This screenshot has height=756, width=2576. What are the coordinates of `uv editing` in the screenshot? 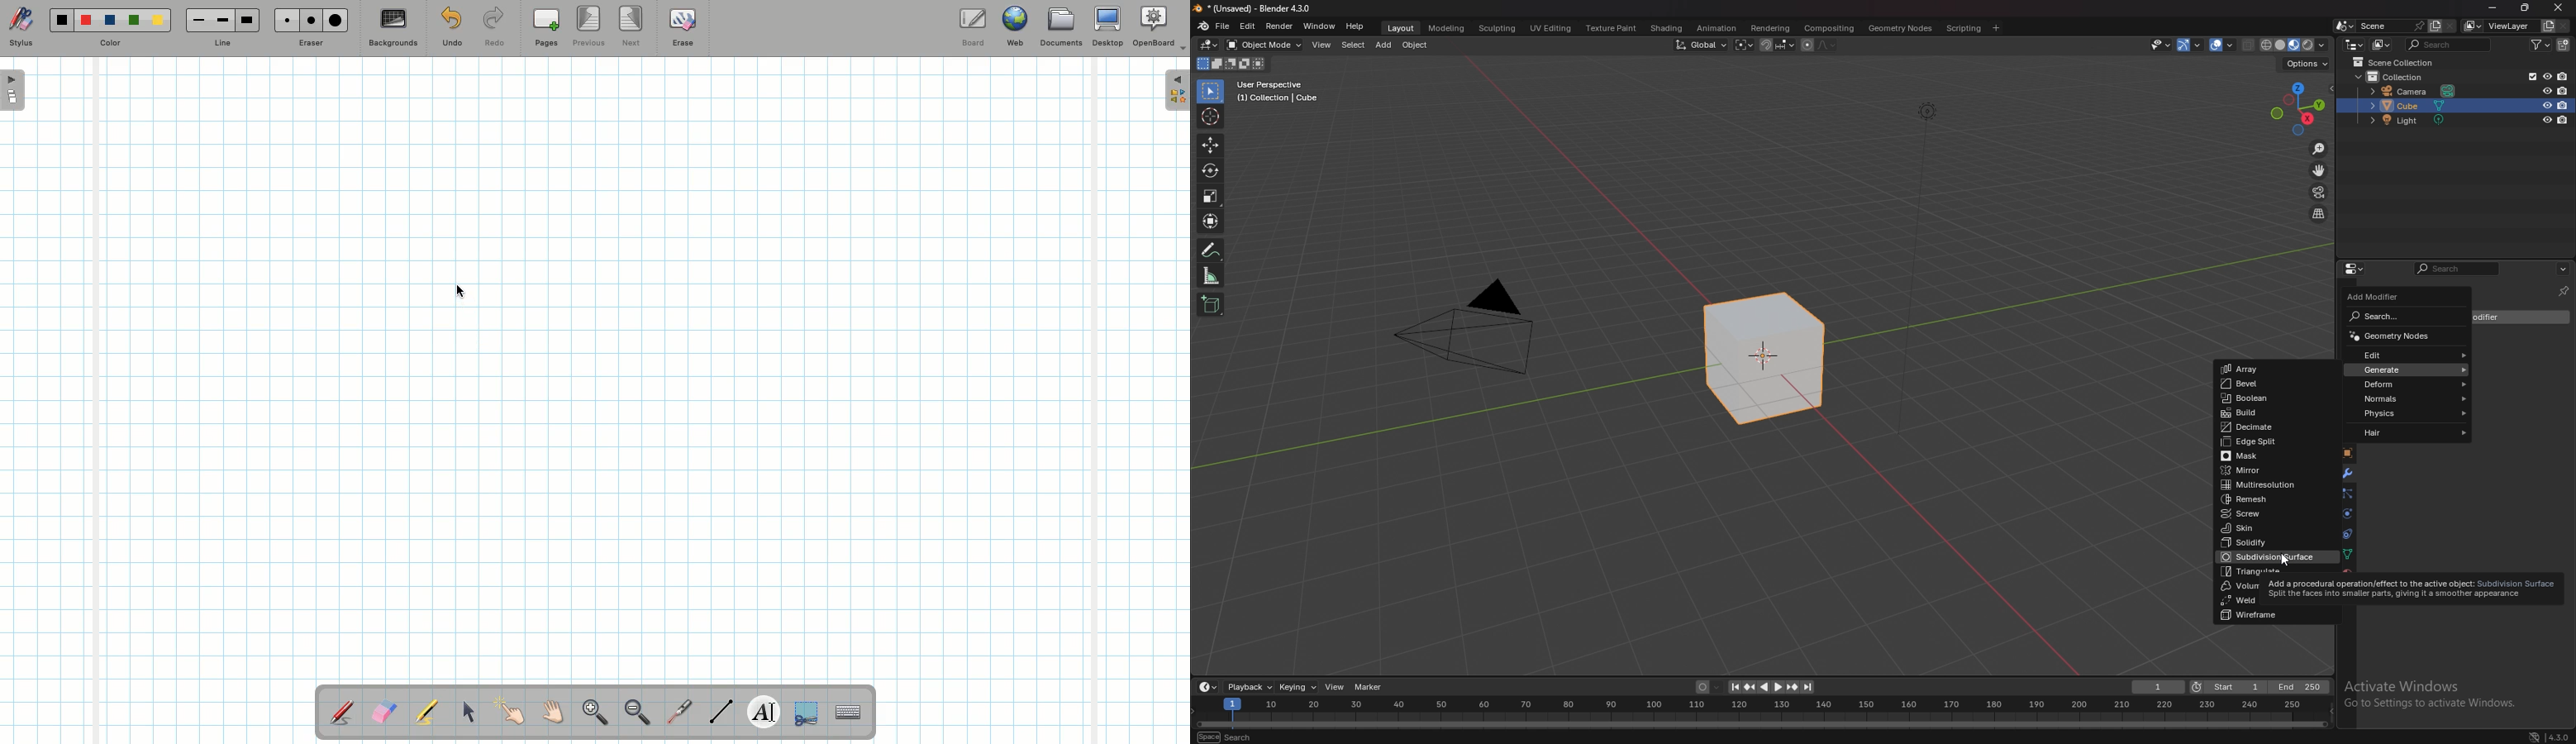 It's located at (1550, 27).